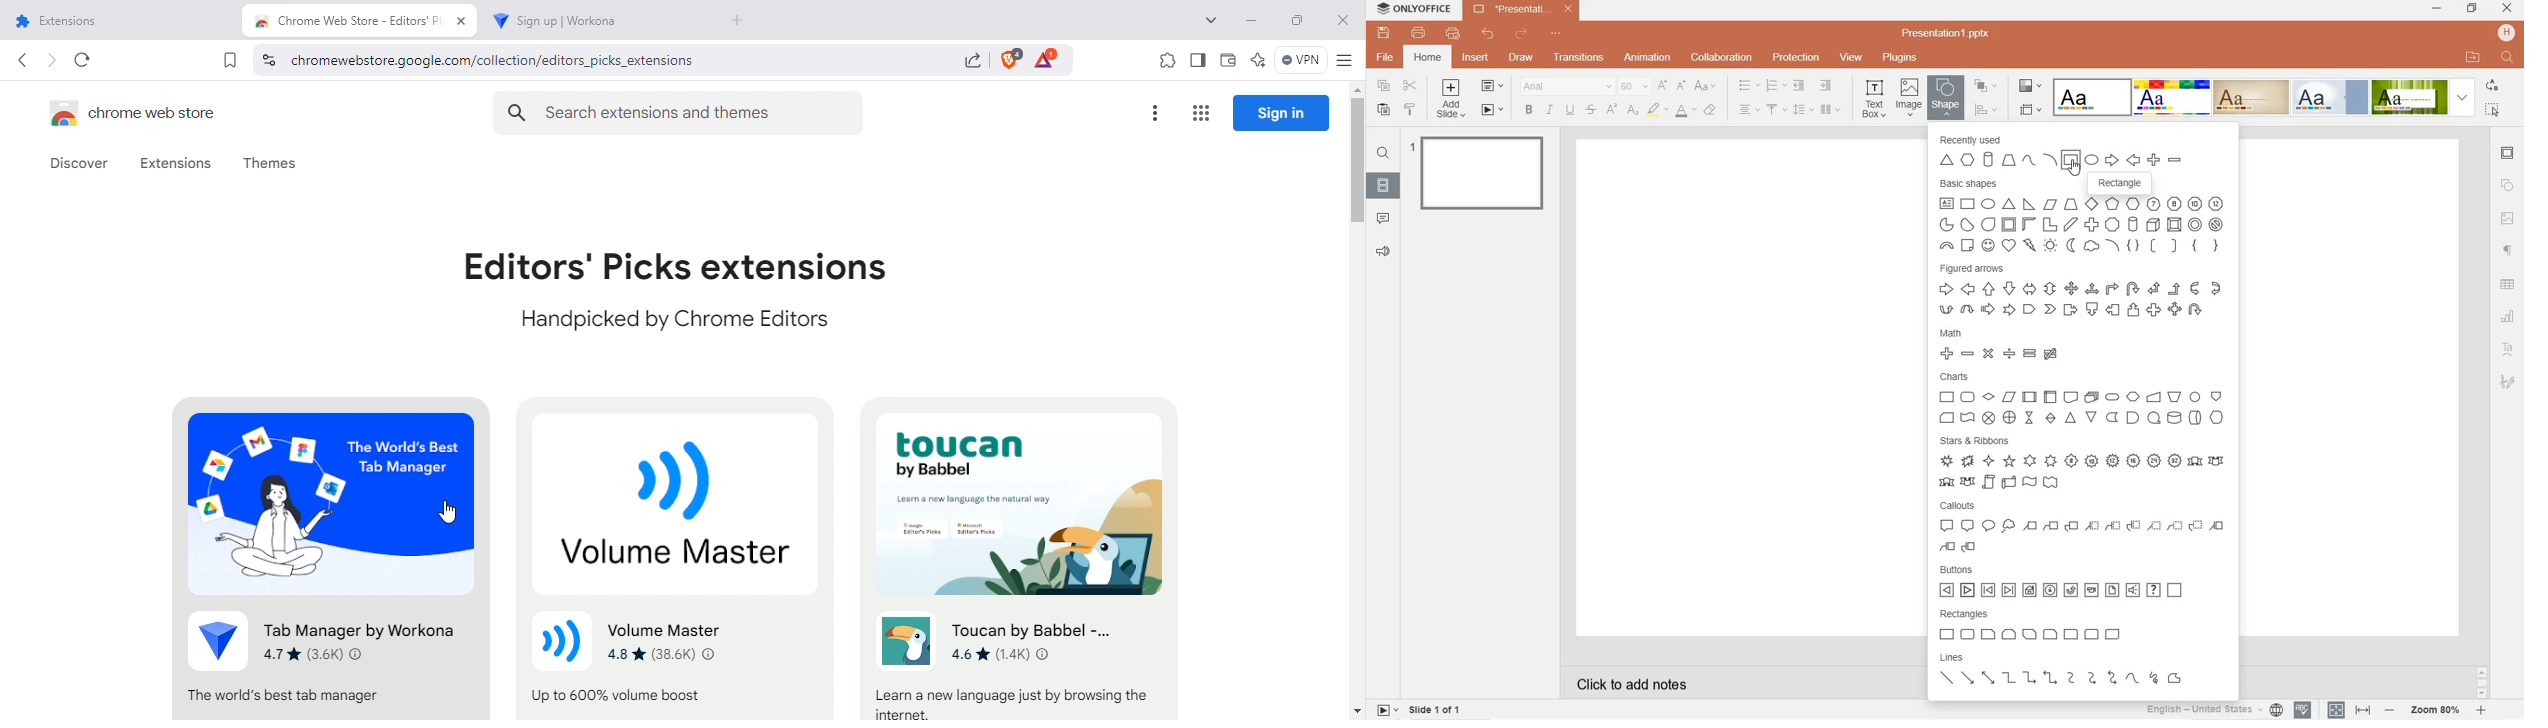  What do you see at coordinates (2194, 289) in the screenshot?
I see `Curved right arrow` at bounding box center [2194, 289].